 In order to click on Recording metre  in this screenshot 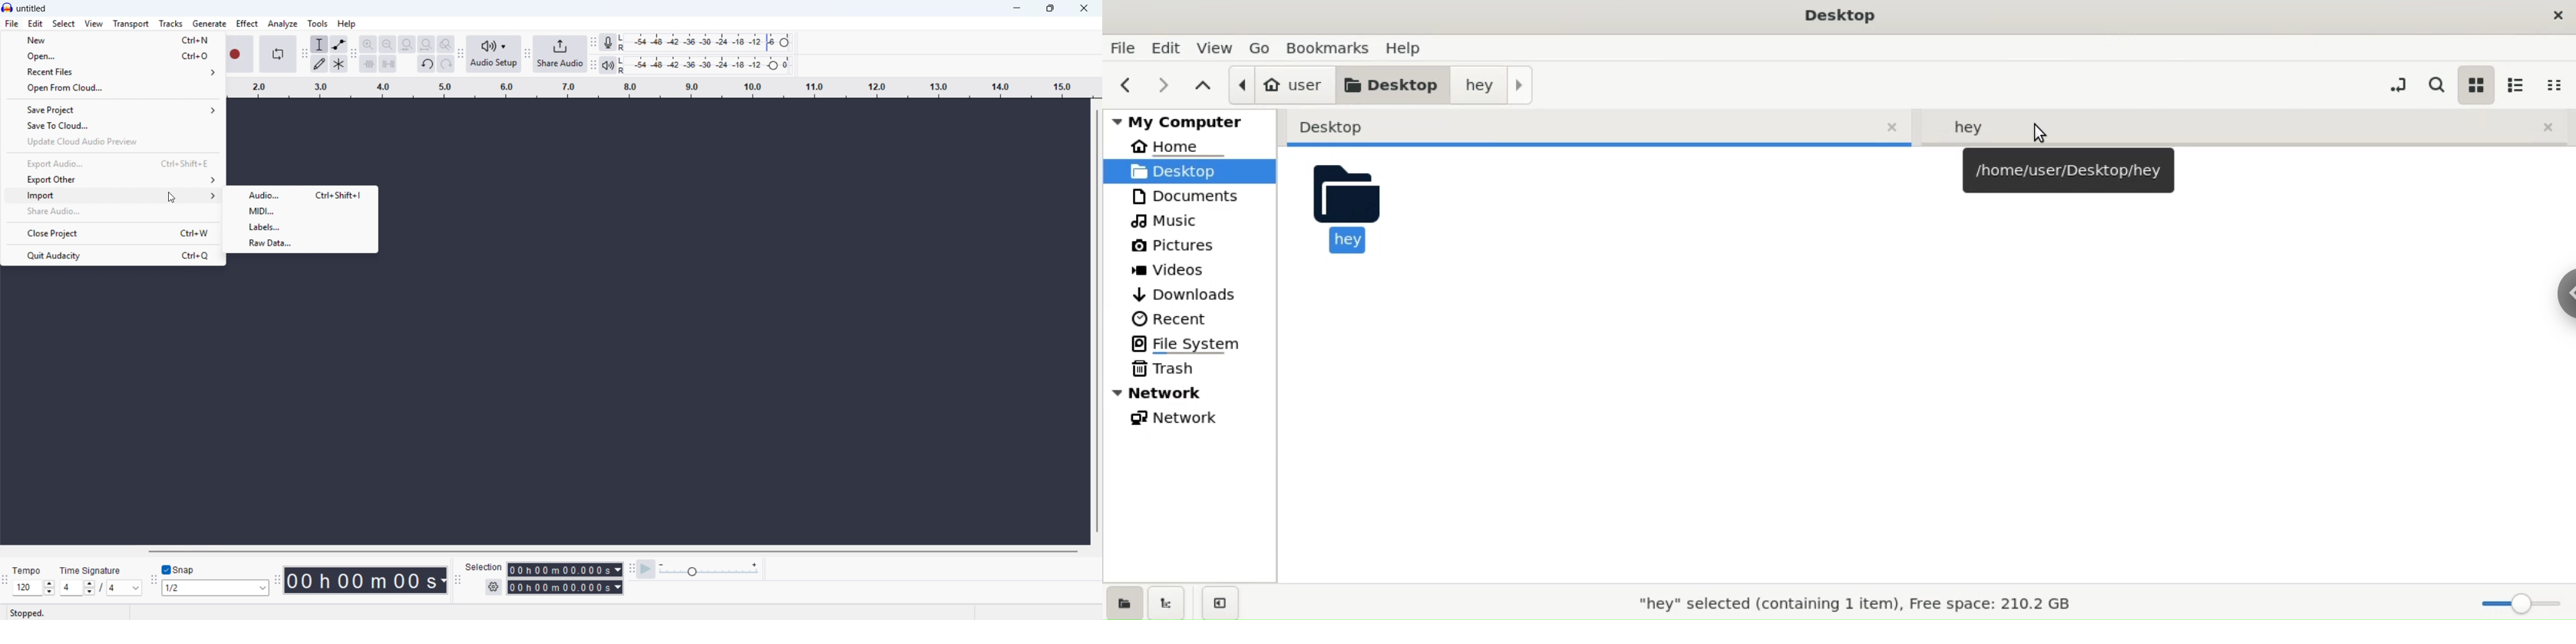, I will do `click(608, 42)`.